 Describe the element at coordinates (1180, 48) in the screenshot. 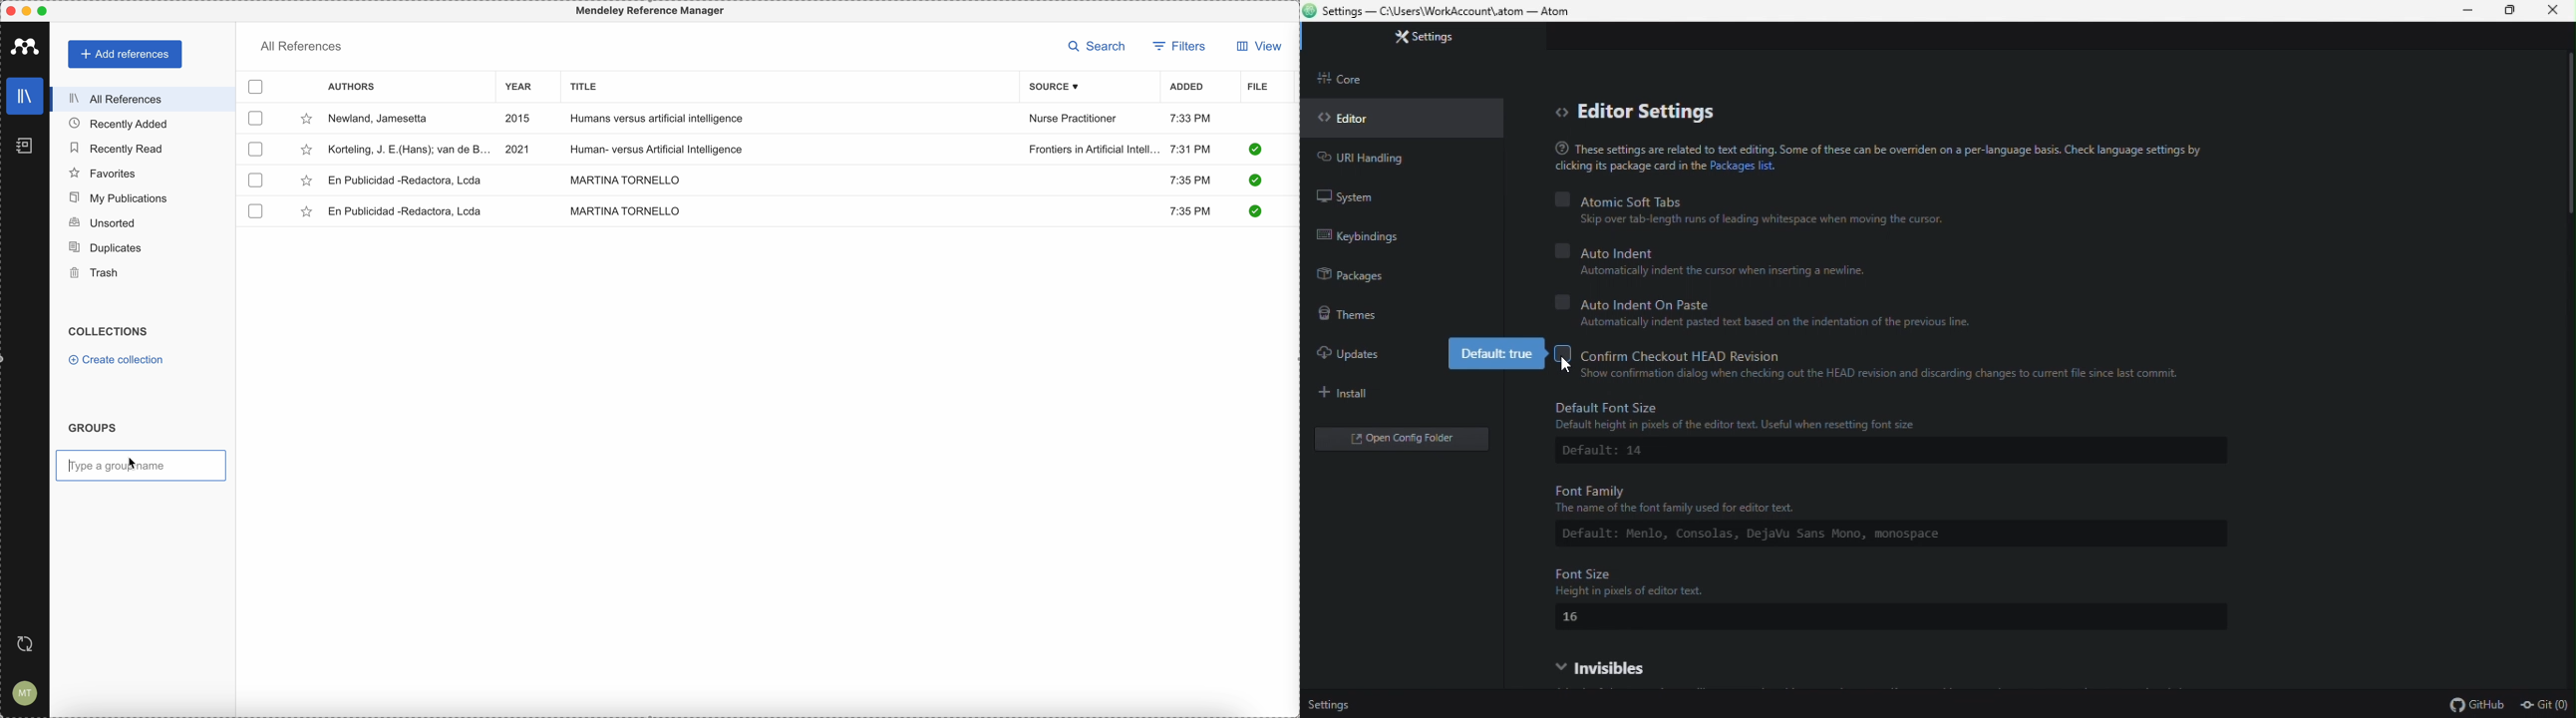

I see `filters` at that location.